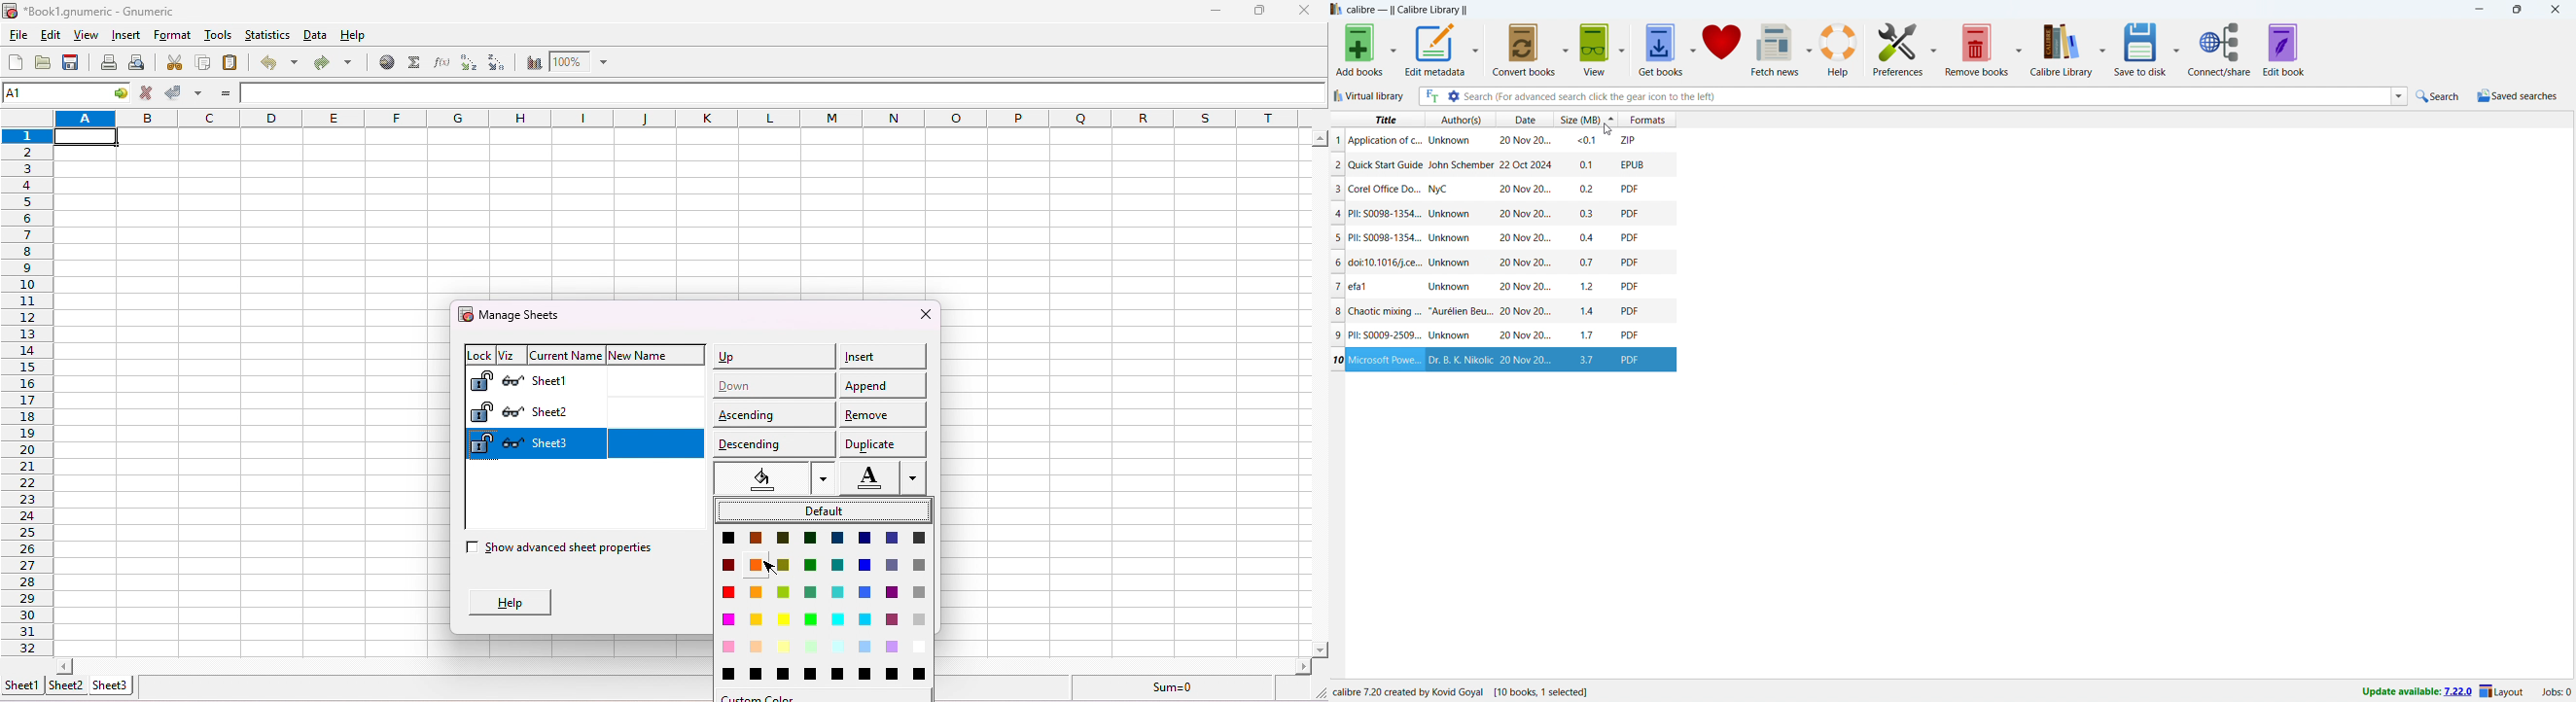  What do you see at coordinates (173, 63) in the screenshot?
I see `cut` at bounding box center [173, 63].